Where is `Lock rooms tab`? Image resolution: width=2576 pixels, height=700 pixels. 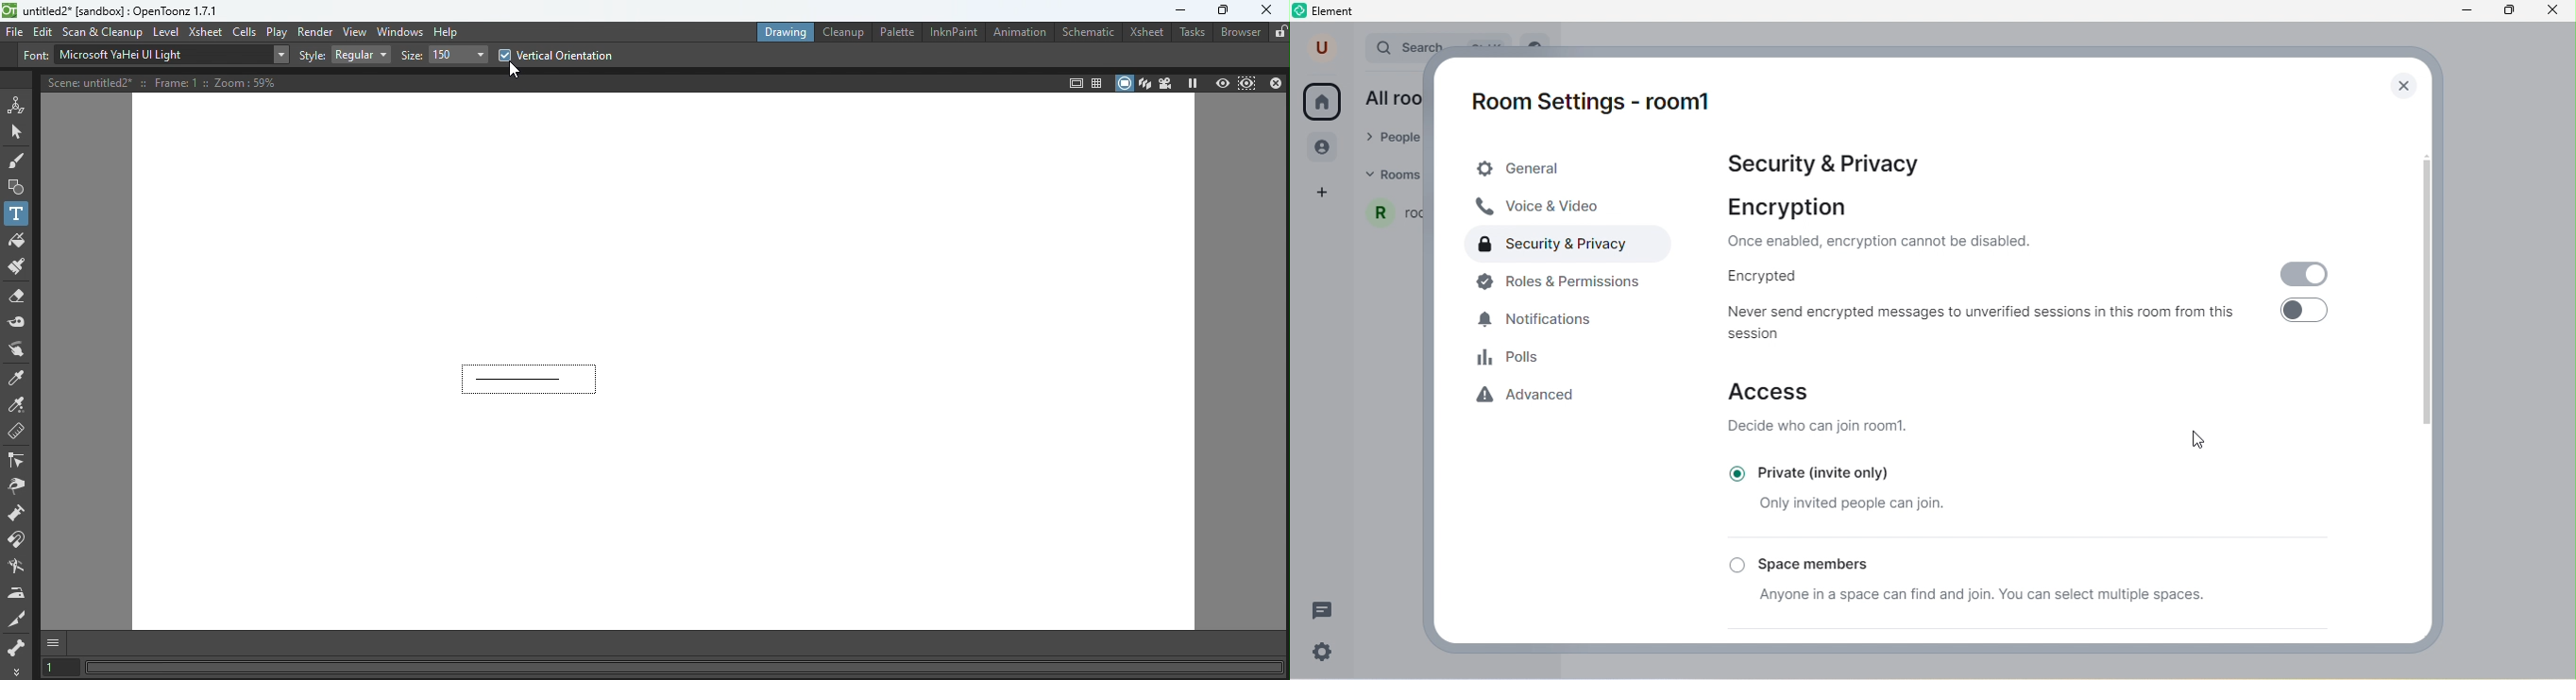 Lock rooms tab is located at coordinates (1277, 33).